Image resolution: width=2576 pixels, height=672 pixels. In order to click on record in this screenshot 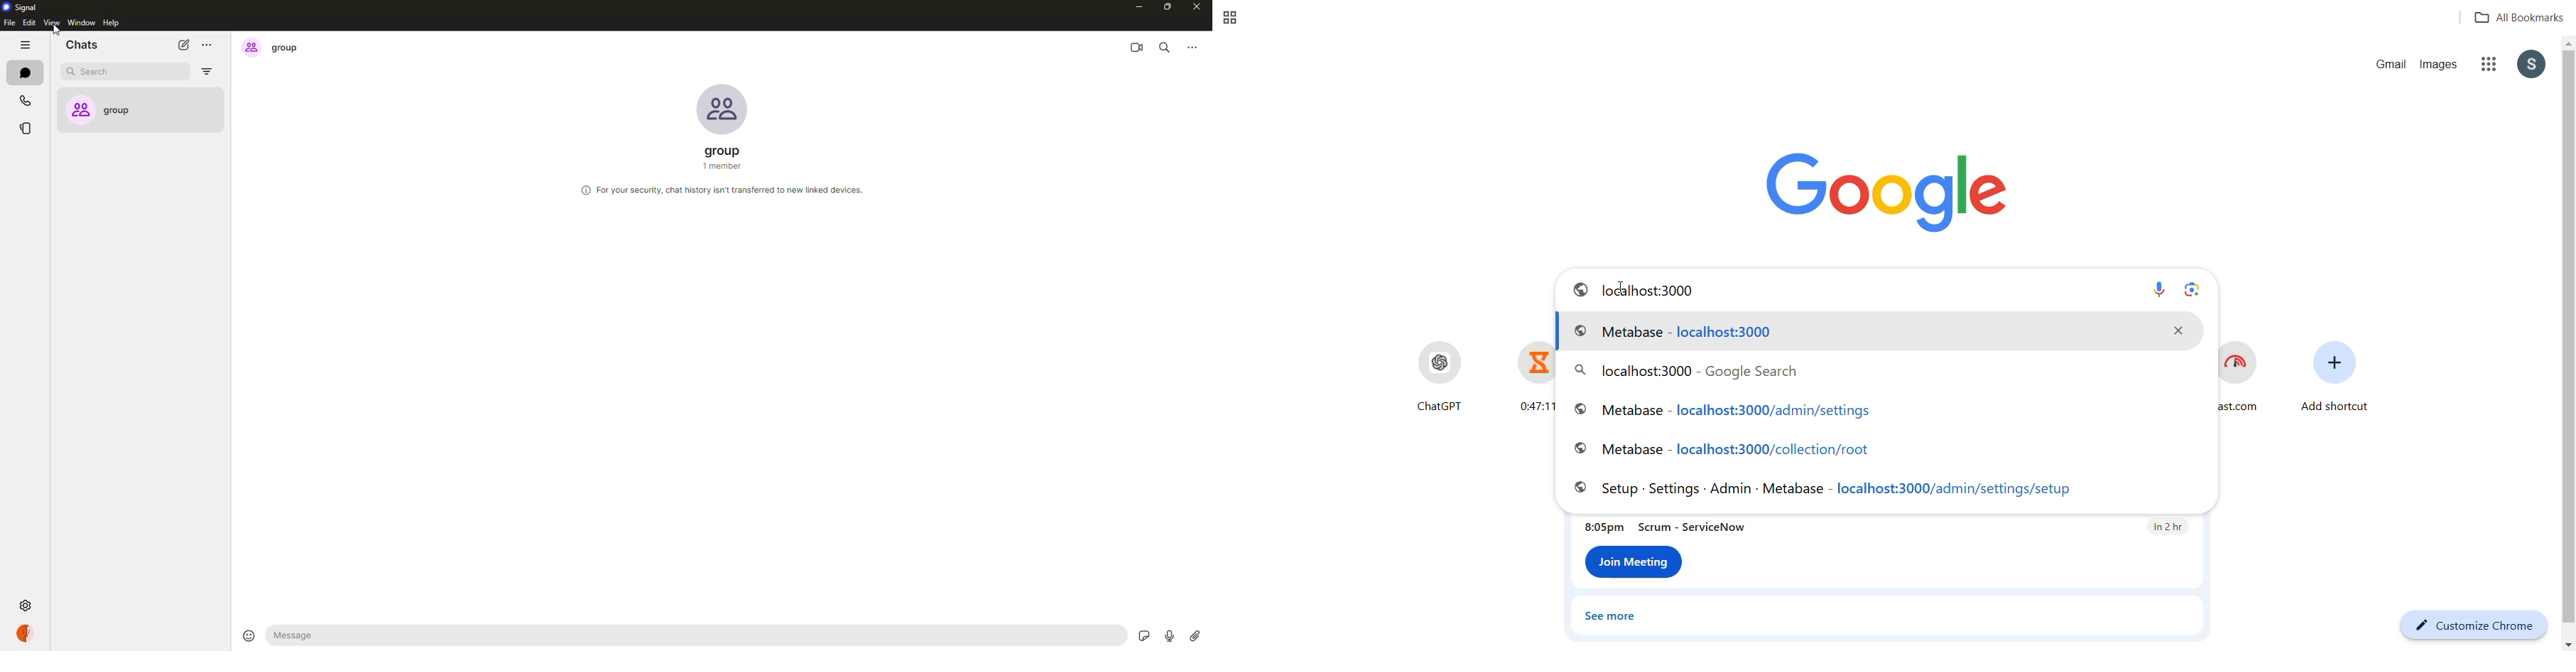, I will do `click(1168, 635)`.